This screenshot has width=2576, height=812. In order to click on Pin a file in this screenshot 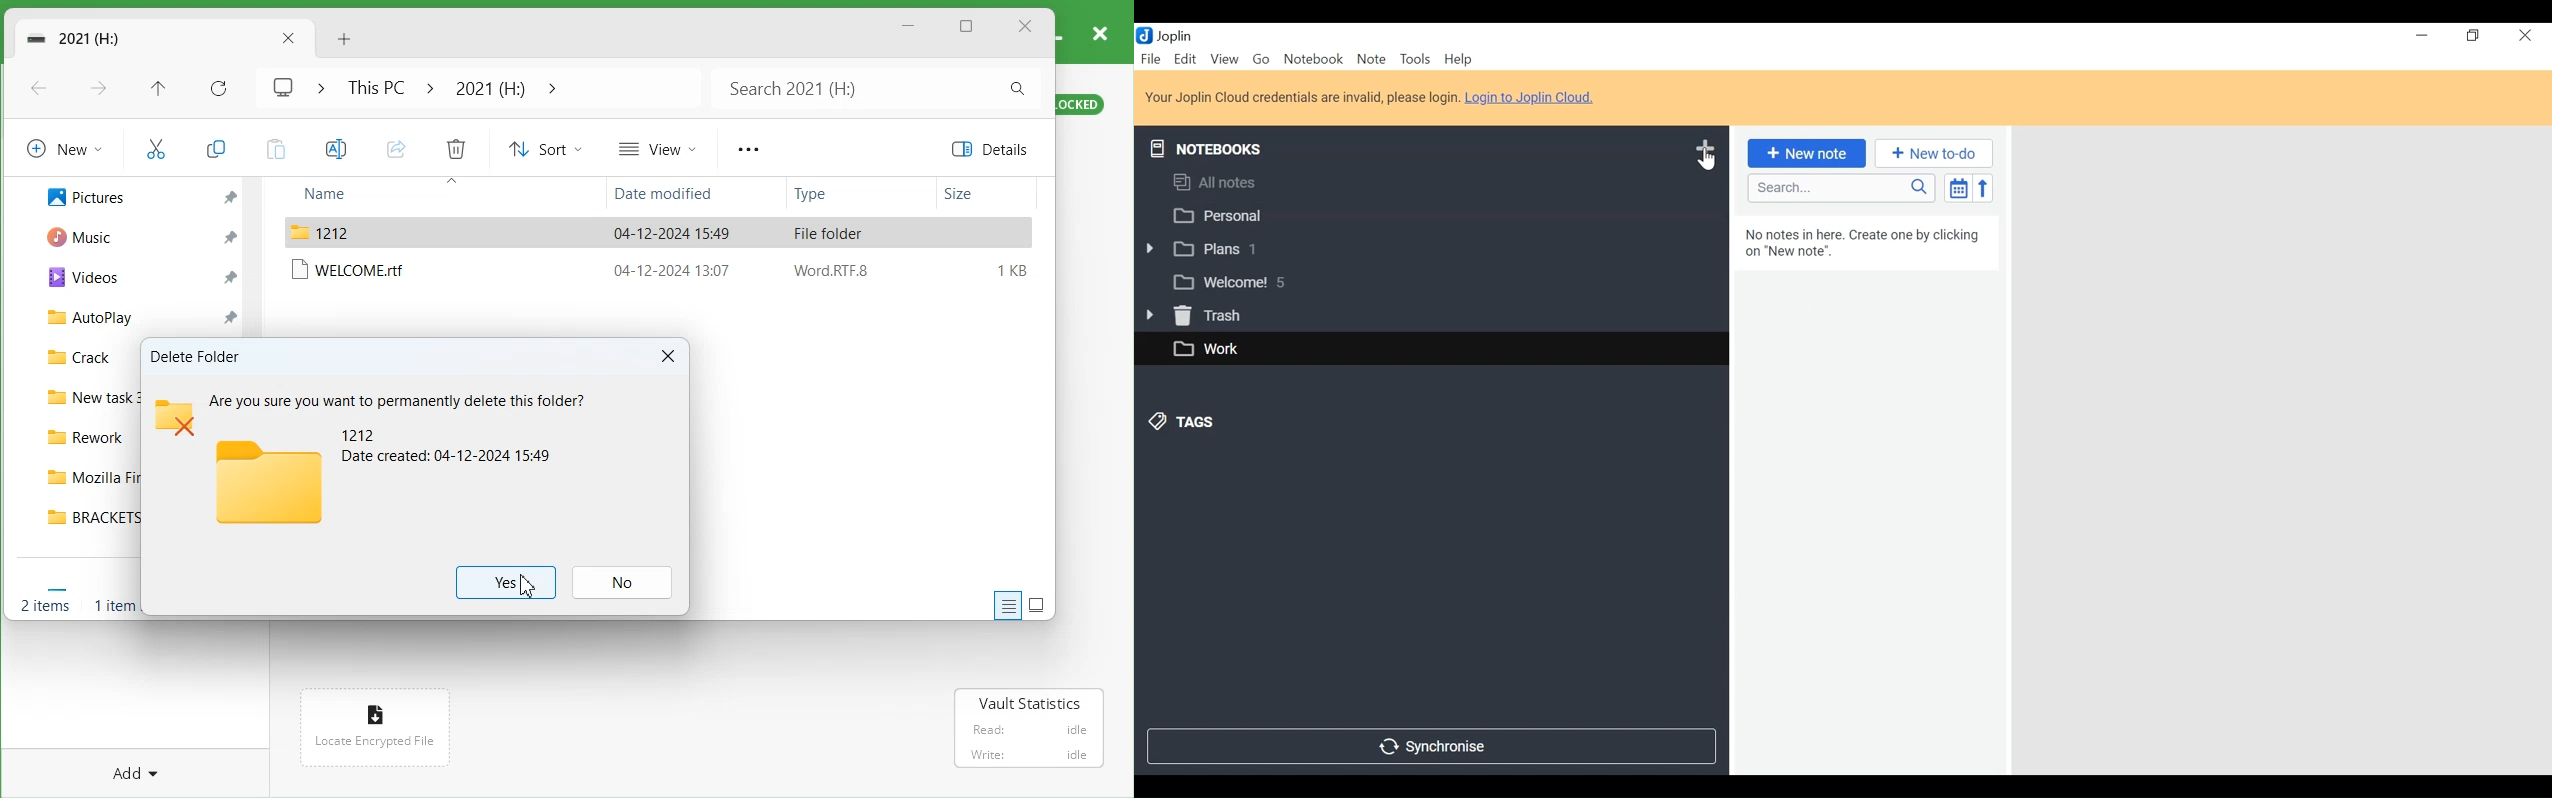, I will do `click(231, 314)`.